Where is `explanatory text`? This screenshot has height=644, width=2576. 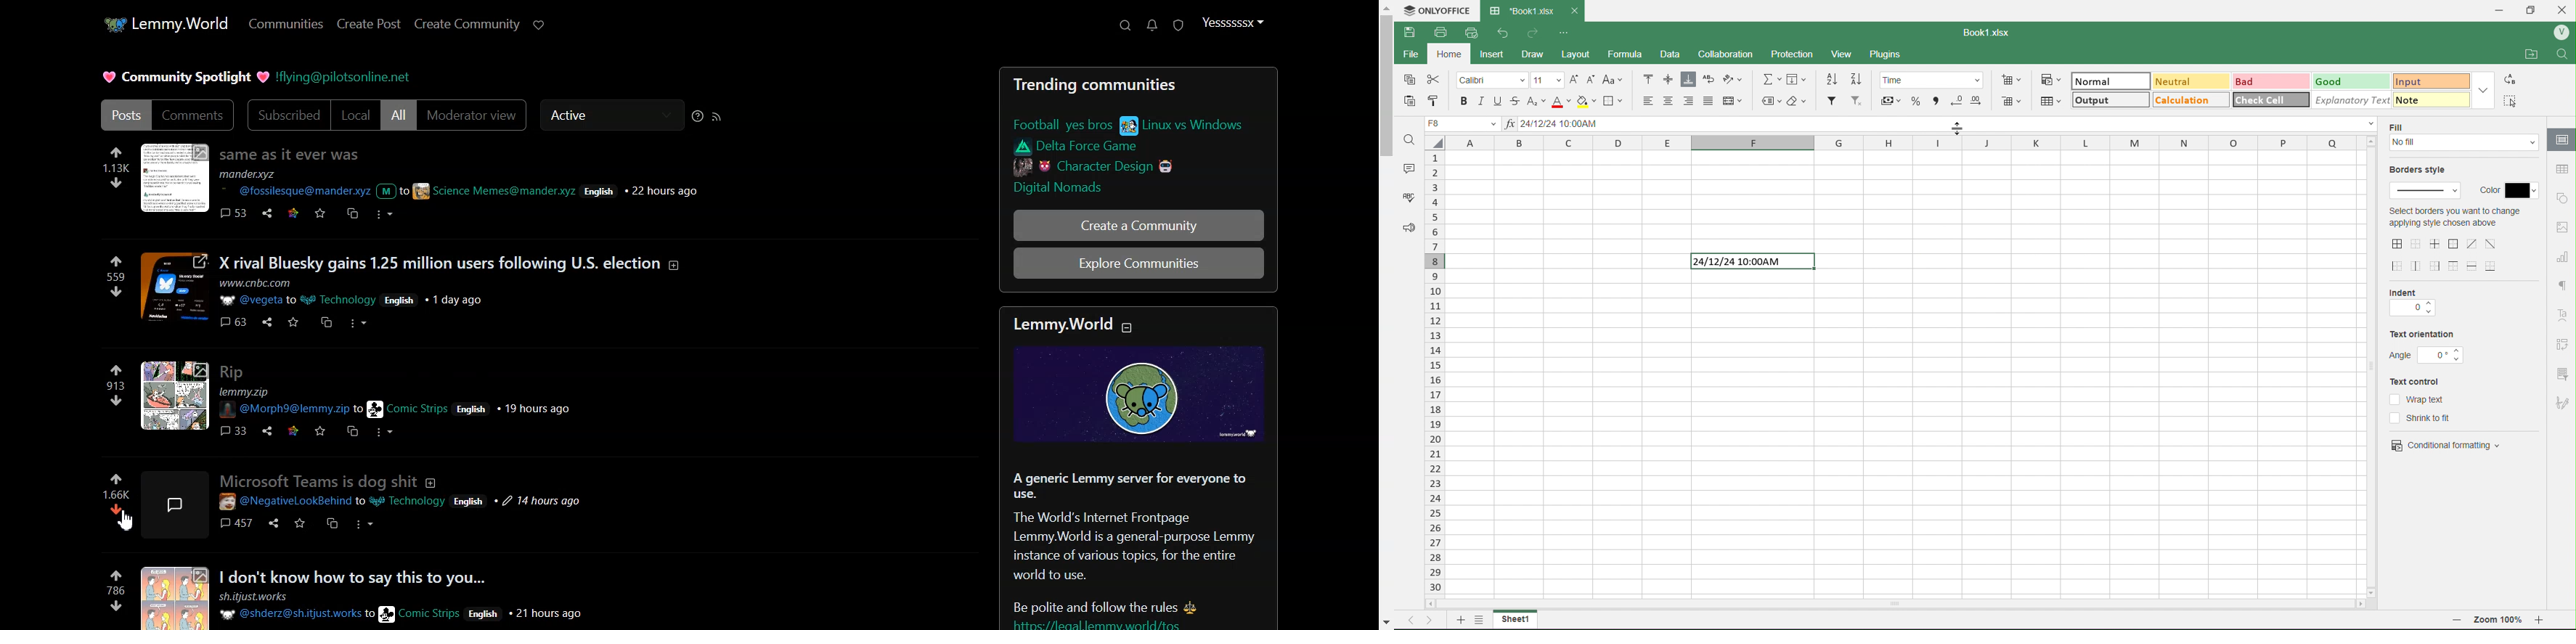
explanatory text is located at coordinates (2347, 99).